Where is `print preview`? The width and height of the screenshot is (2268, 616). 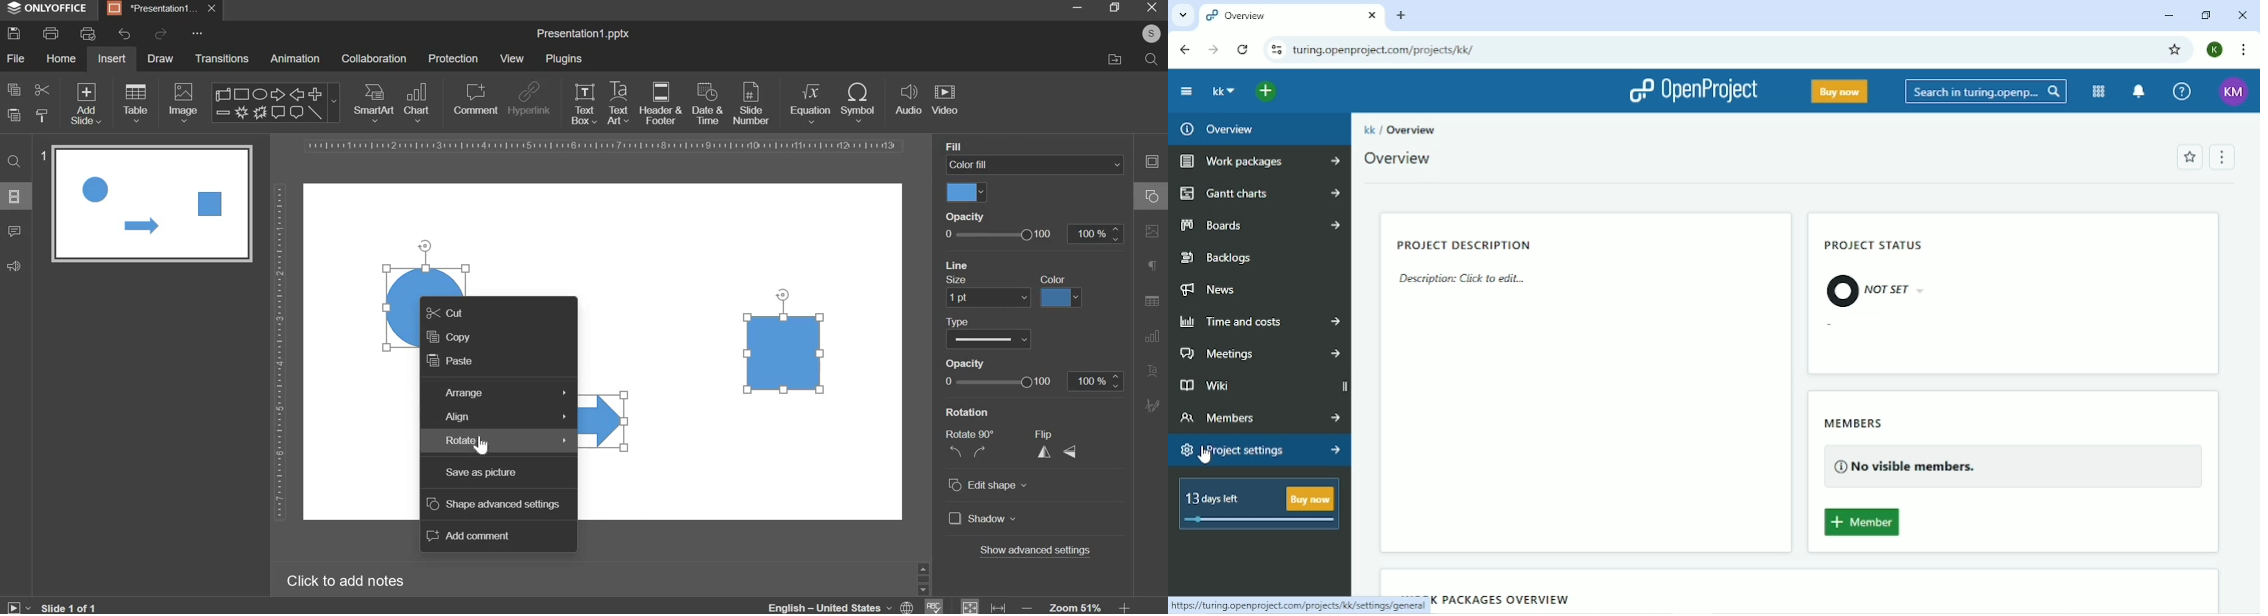 print preview is located at coordinates (87, 34).